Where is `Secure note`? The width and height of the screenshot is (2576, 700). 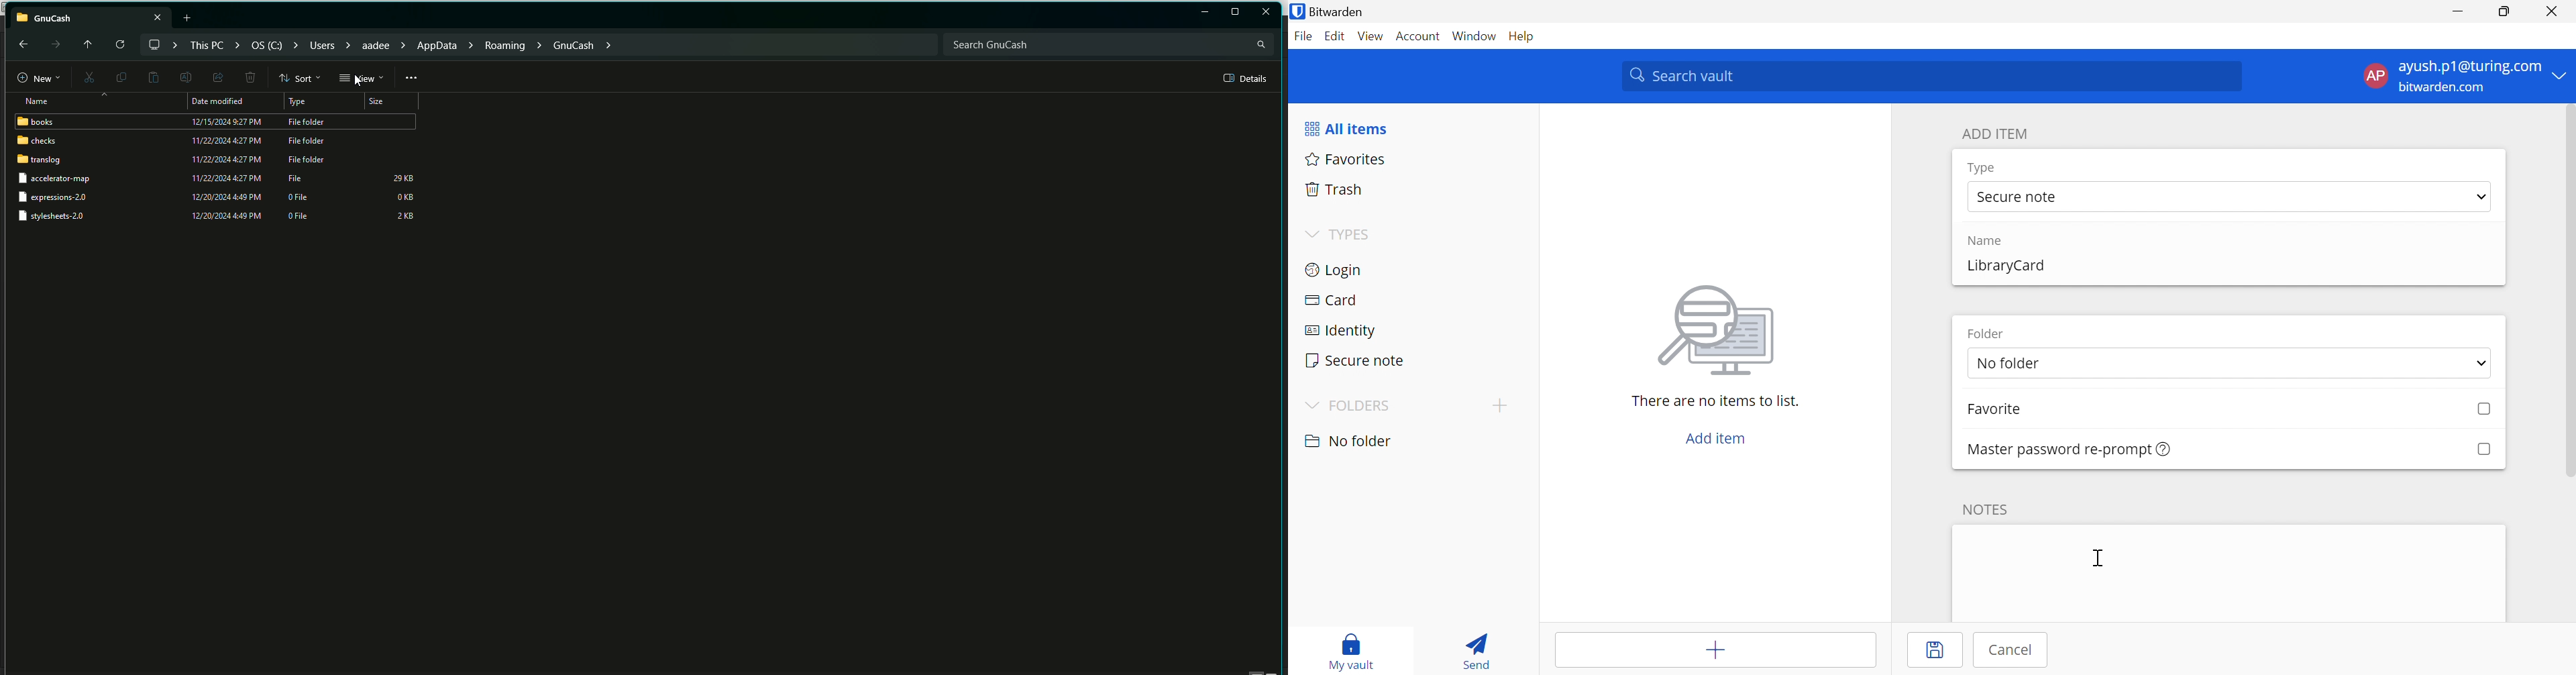
Secure note is located at coordinates (1409, 358).